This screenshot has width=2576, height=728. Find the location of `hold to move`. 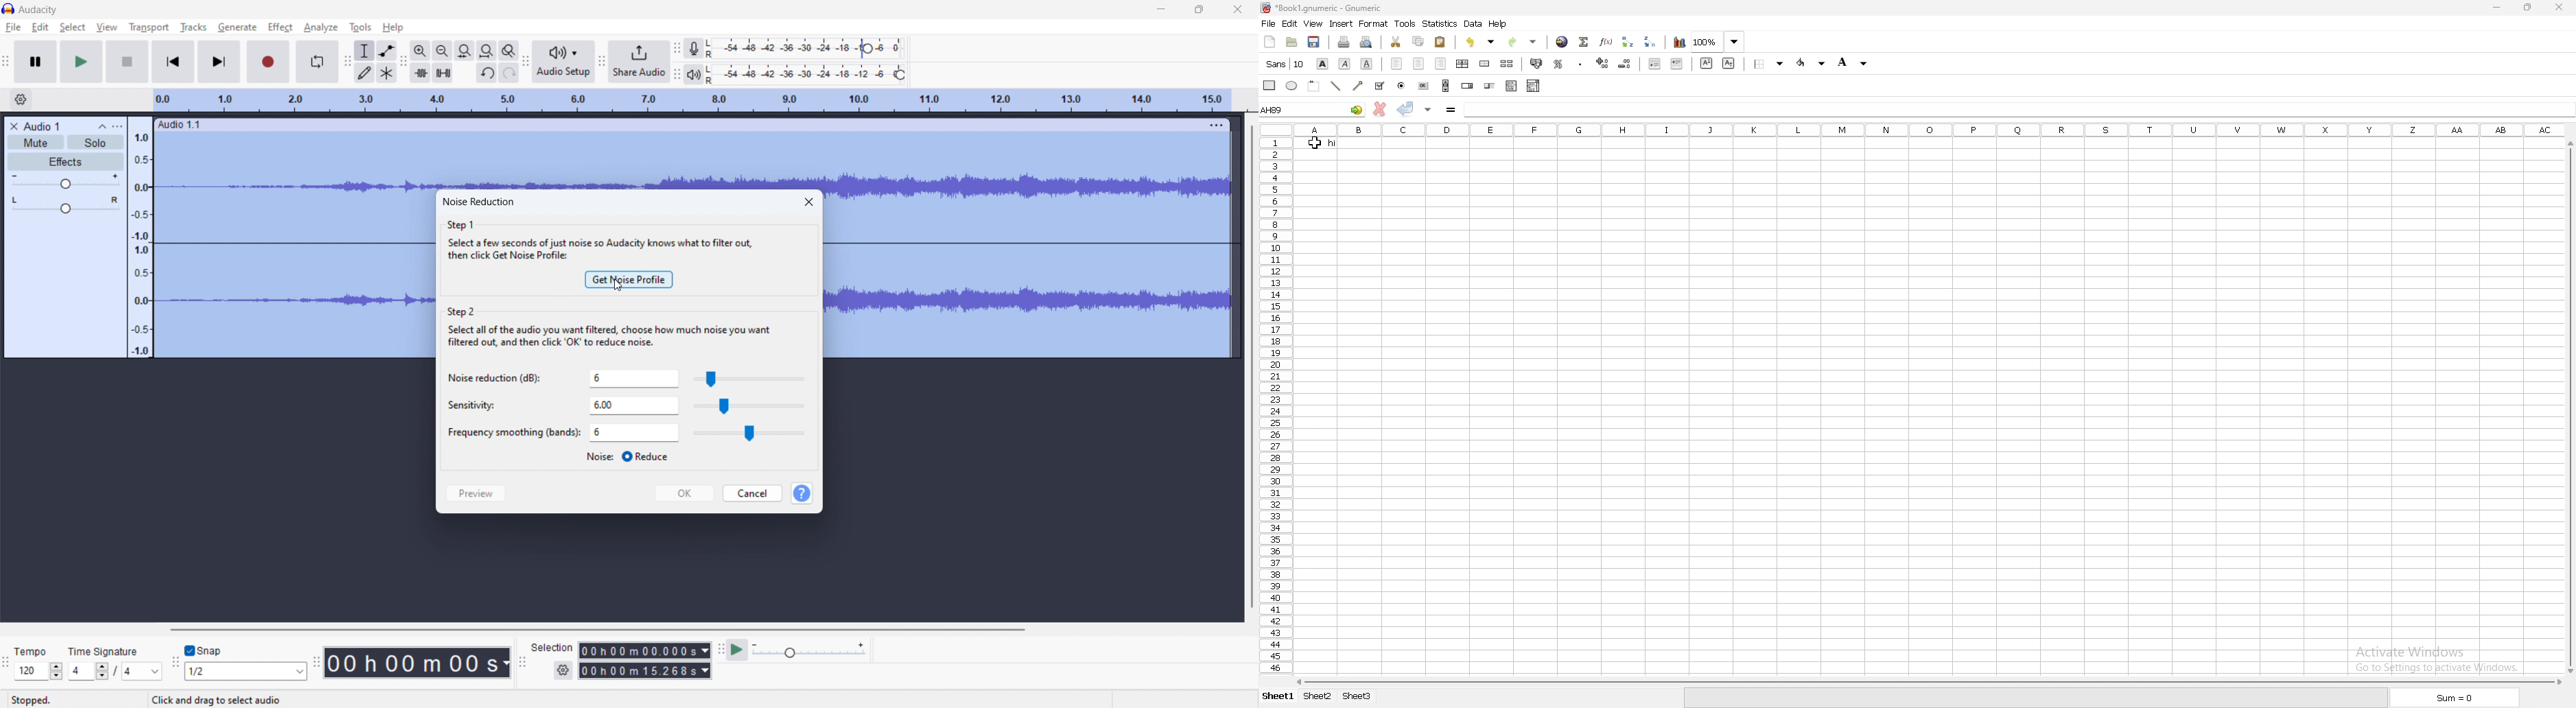

hold to move is located at coordinates (678, 124).